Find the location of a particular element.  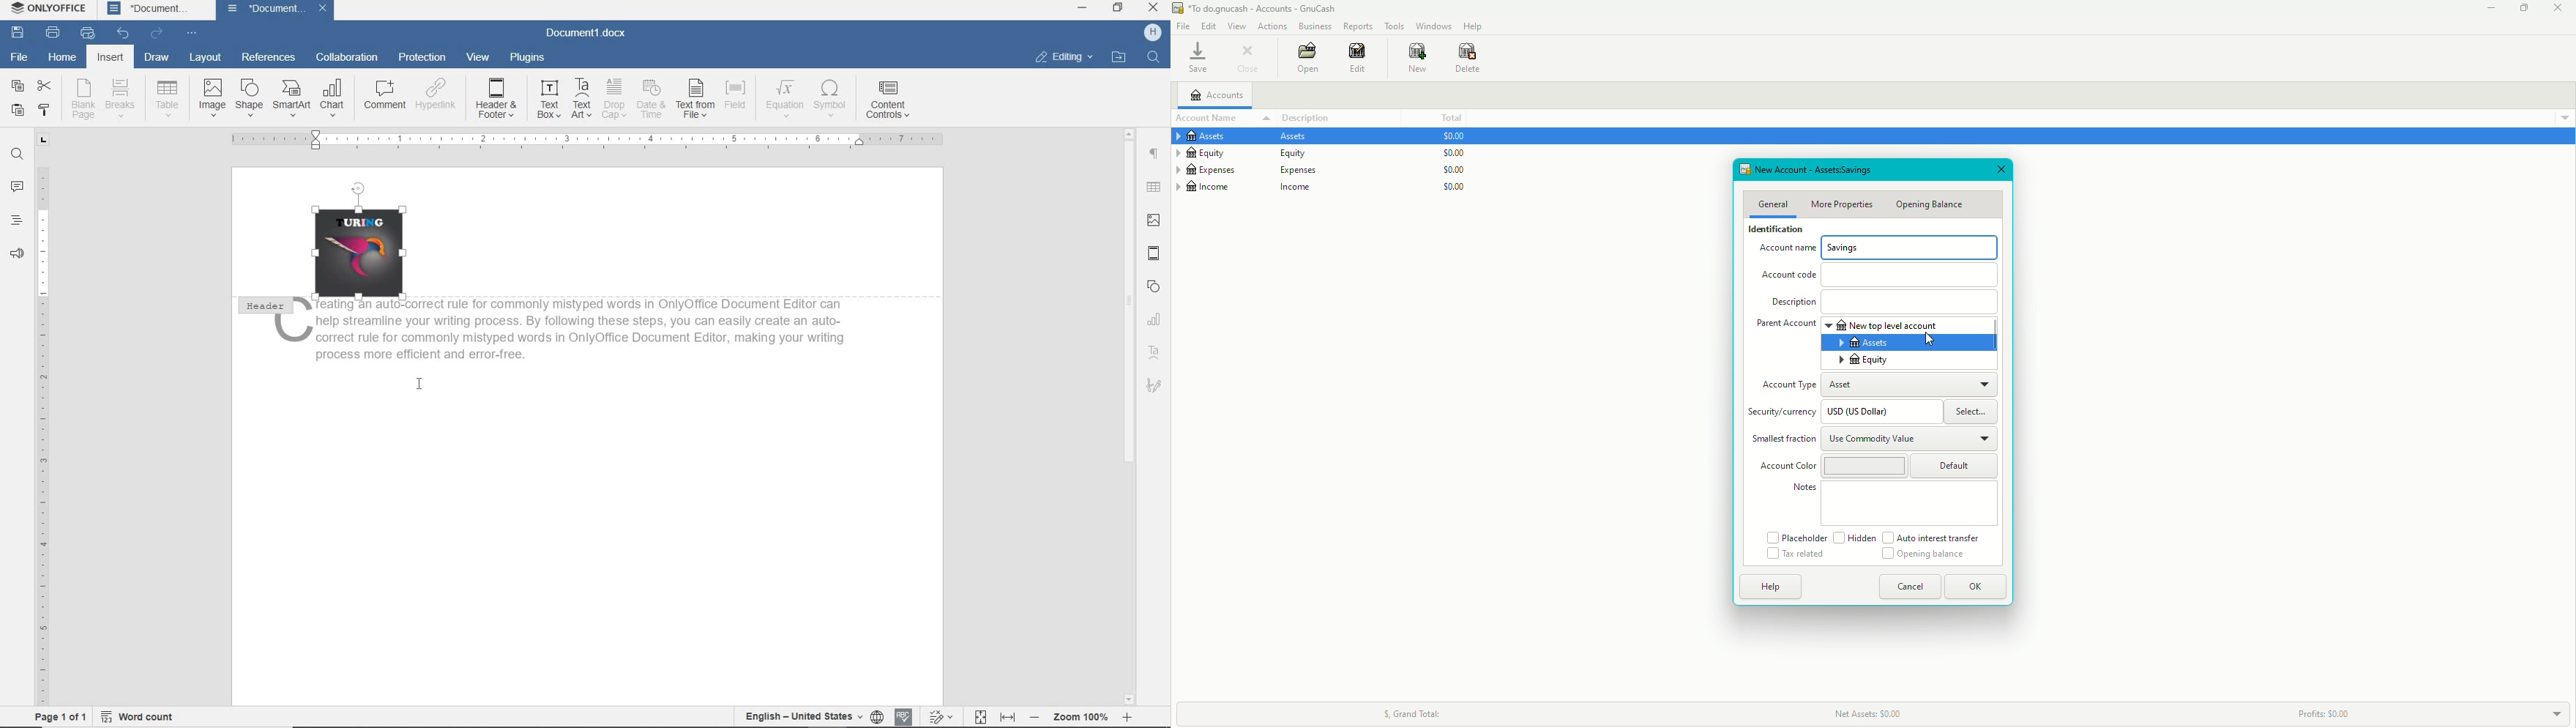

LAYOUT is located at coordinates (206, 57).